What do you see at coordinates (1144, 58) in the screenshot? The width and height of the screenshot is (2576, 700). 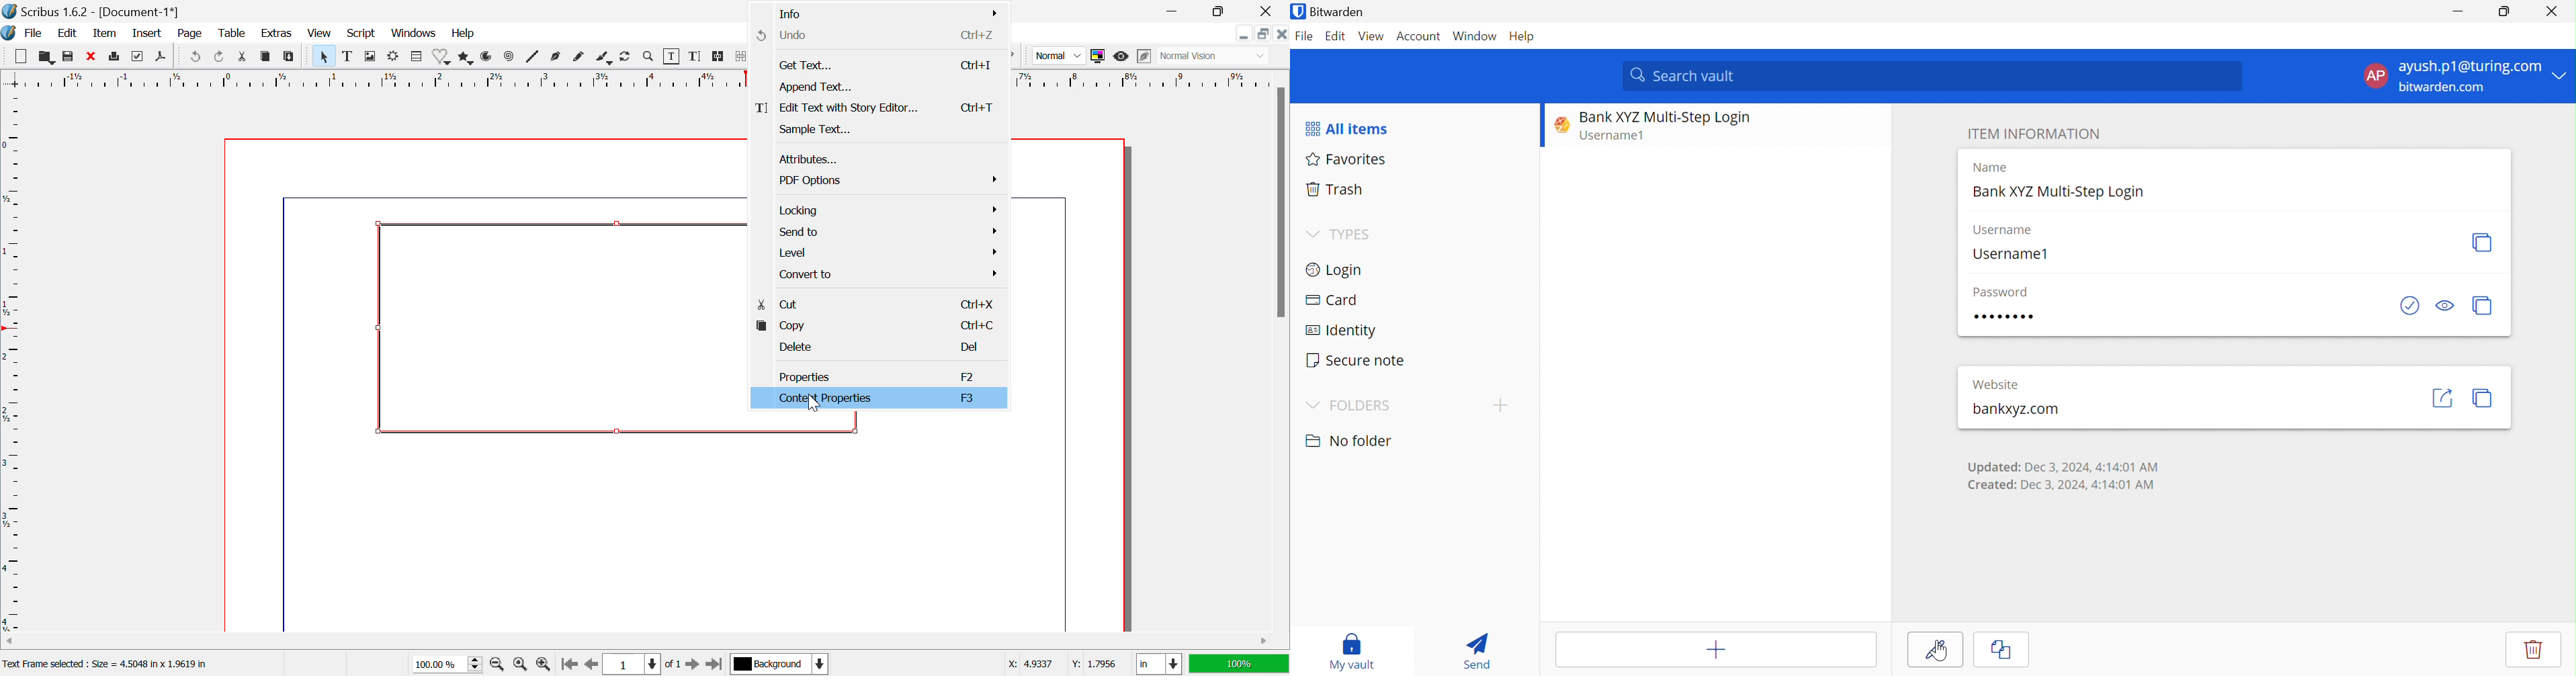 I see `Edit in Preview Mode` at bounding box center [1144, 58].